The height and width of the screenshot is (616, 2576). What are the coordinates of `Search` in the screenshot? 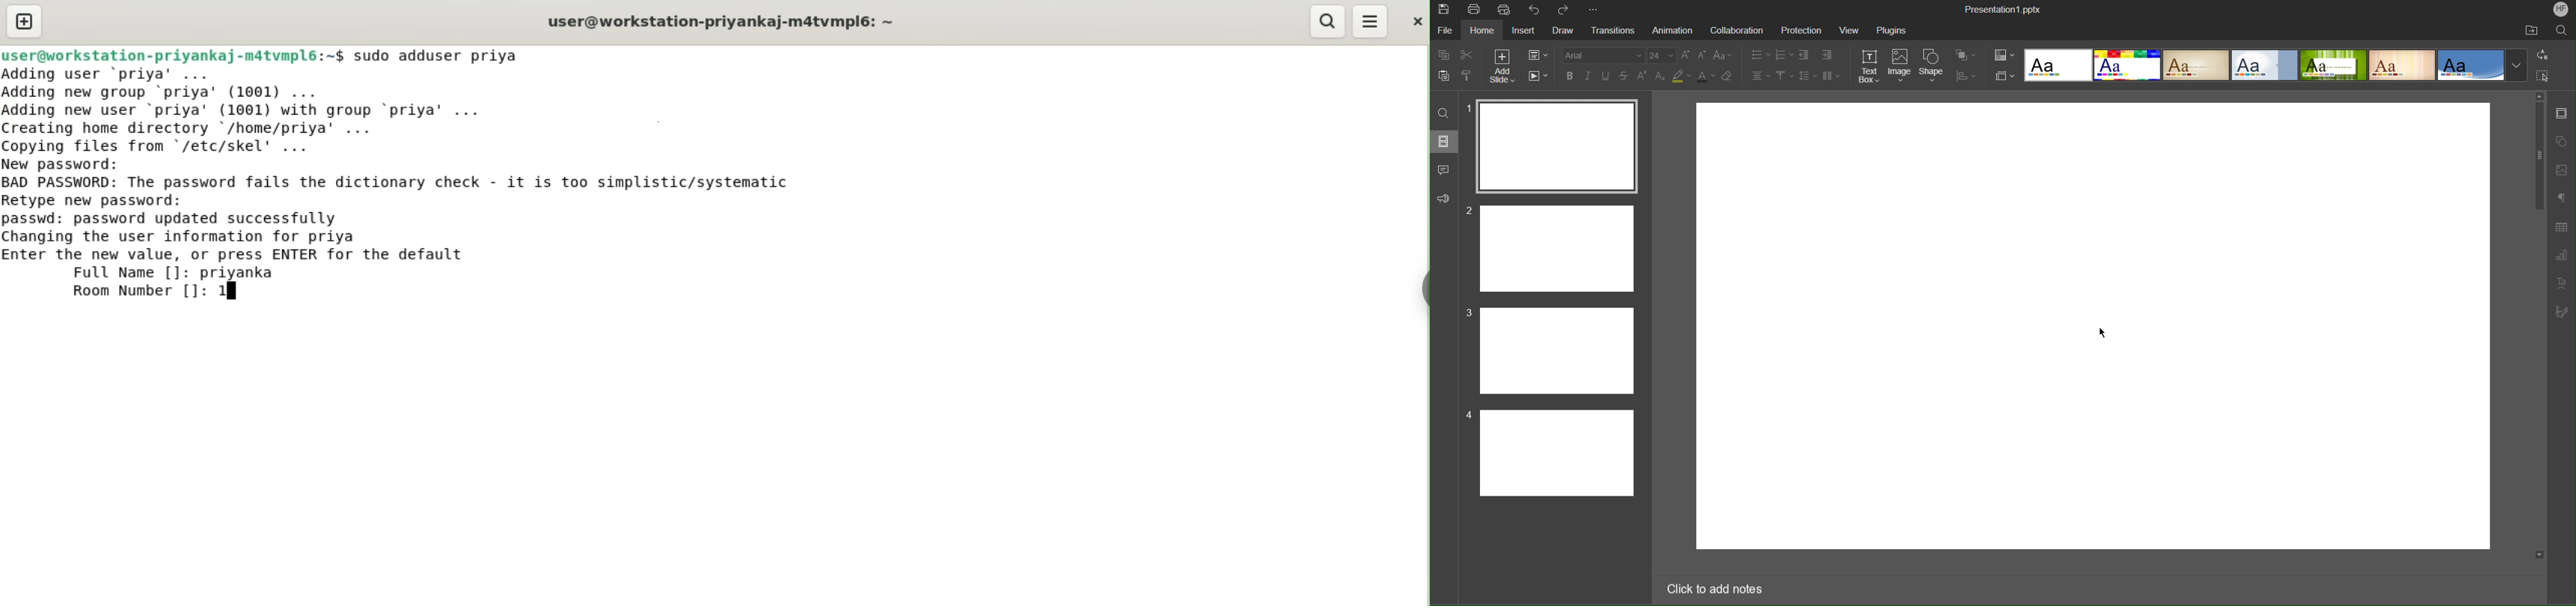 It's located at (1443, 111).